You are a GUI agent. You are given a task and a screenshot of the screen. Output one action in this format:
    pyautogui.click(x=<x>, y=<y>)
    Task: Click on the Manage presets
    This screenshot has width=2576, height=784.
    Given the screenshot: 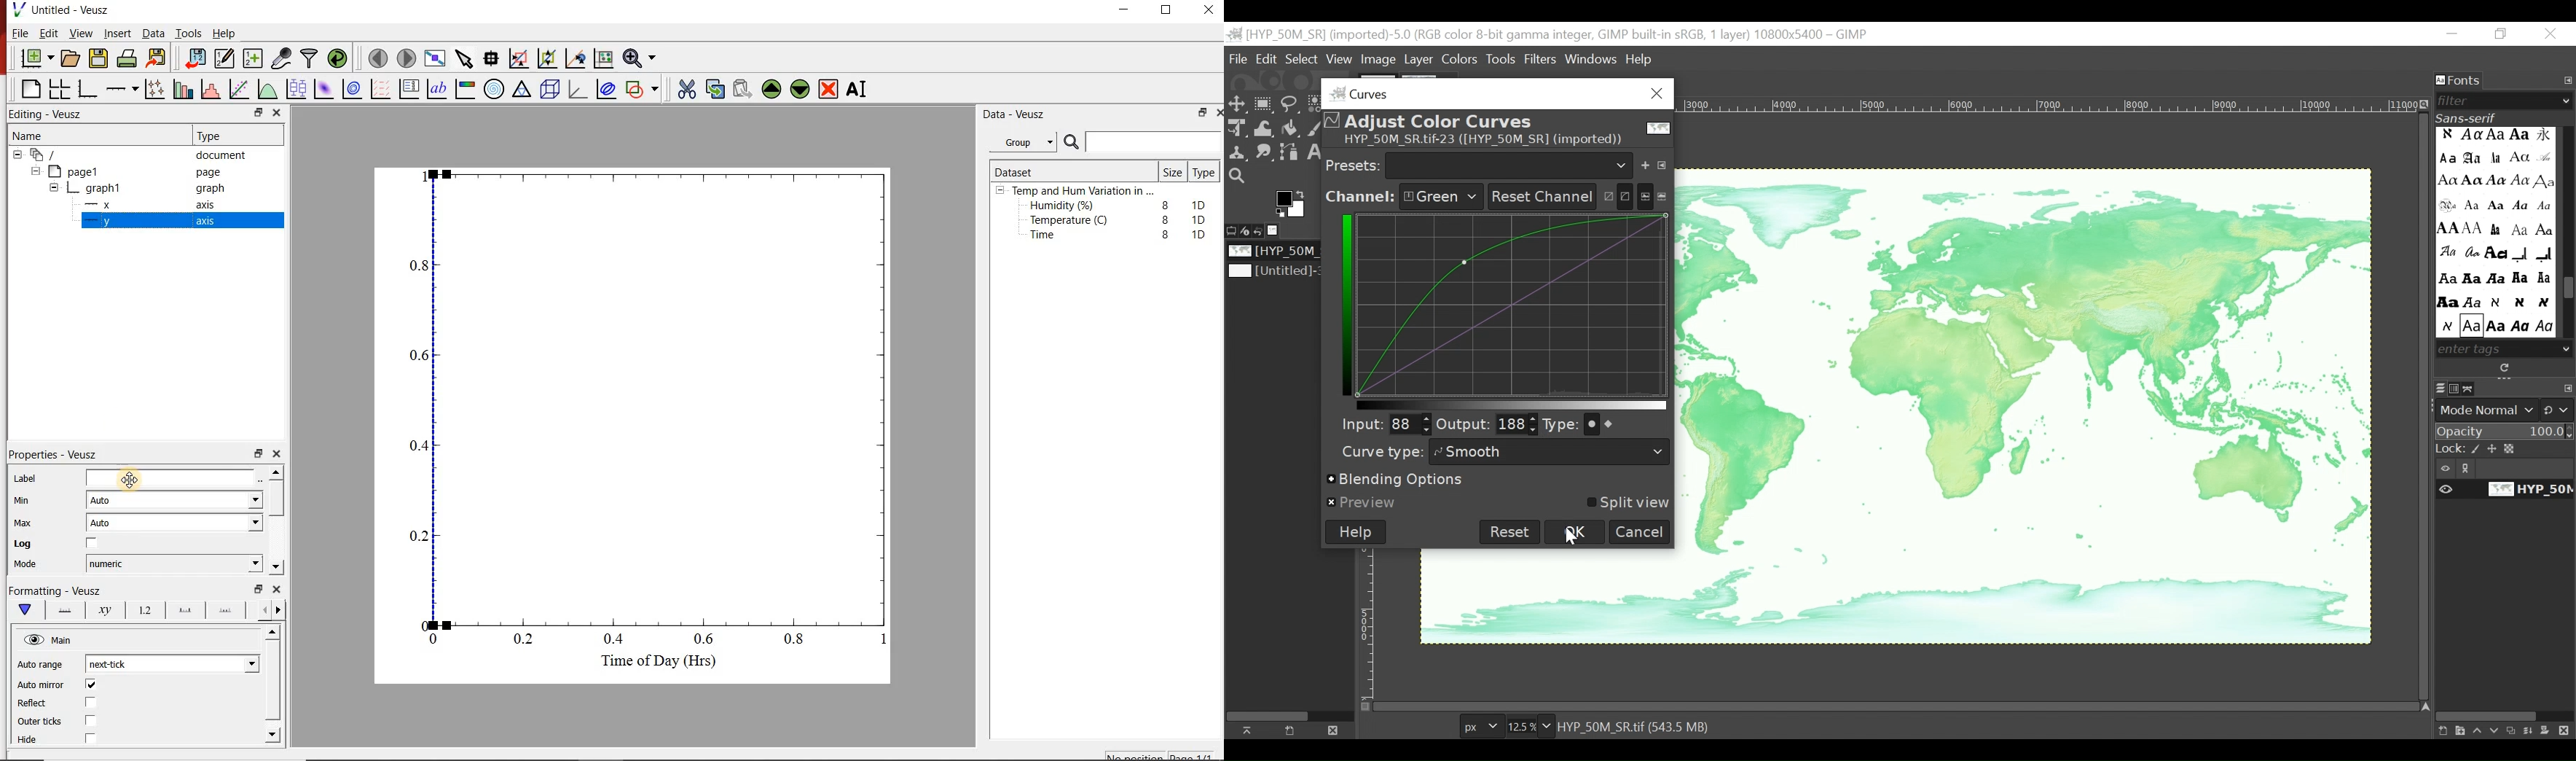 What is the action you would take?
    pyautogui.click(x=1665, y=163)
    